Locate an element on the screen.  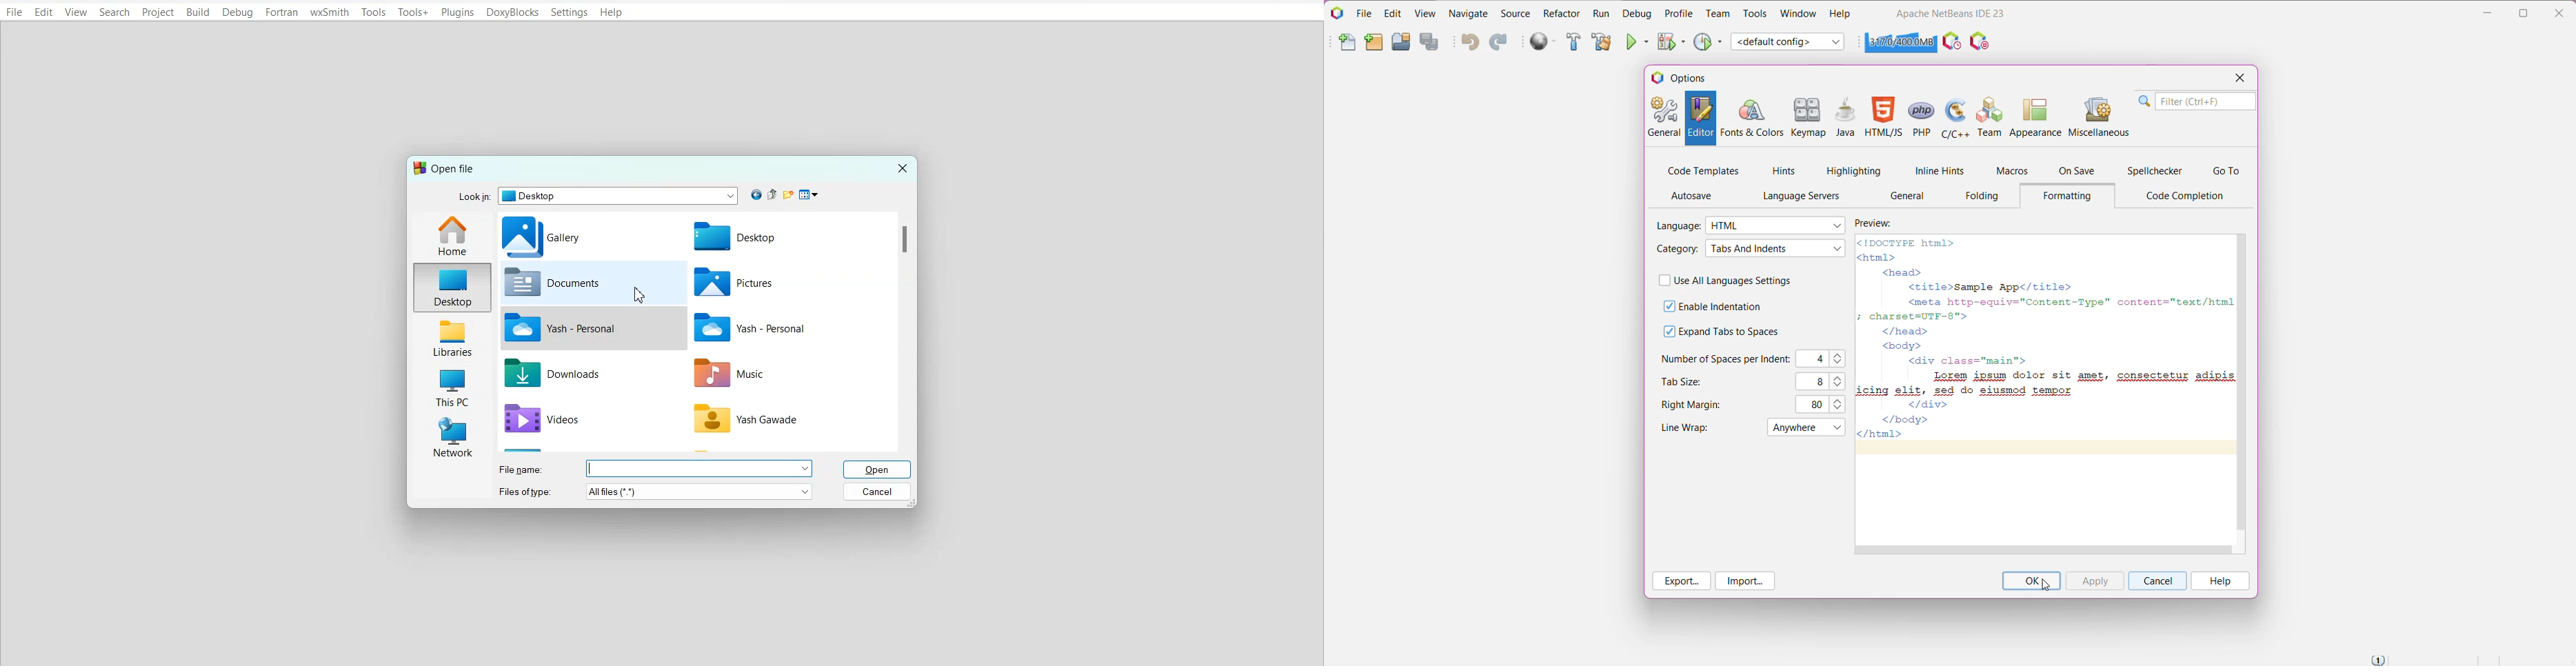
Pictures is located at coordinates (787, 281).